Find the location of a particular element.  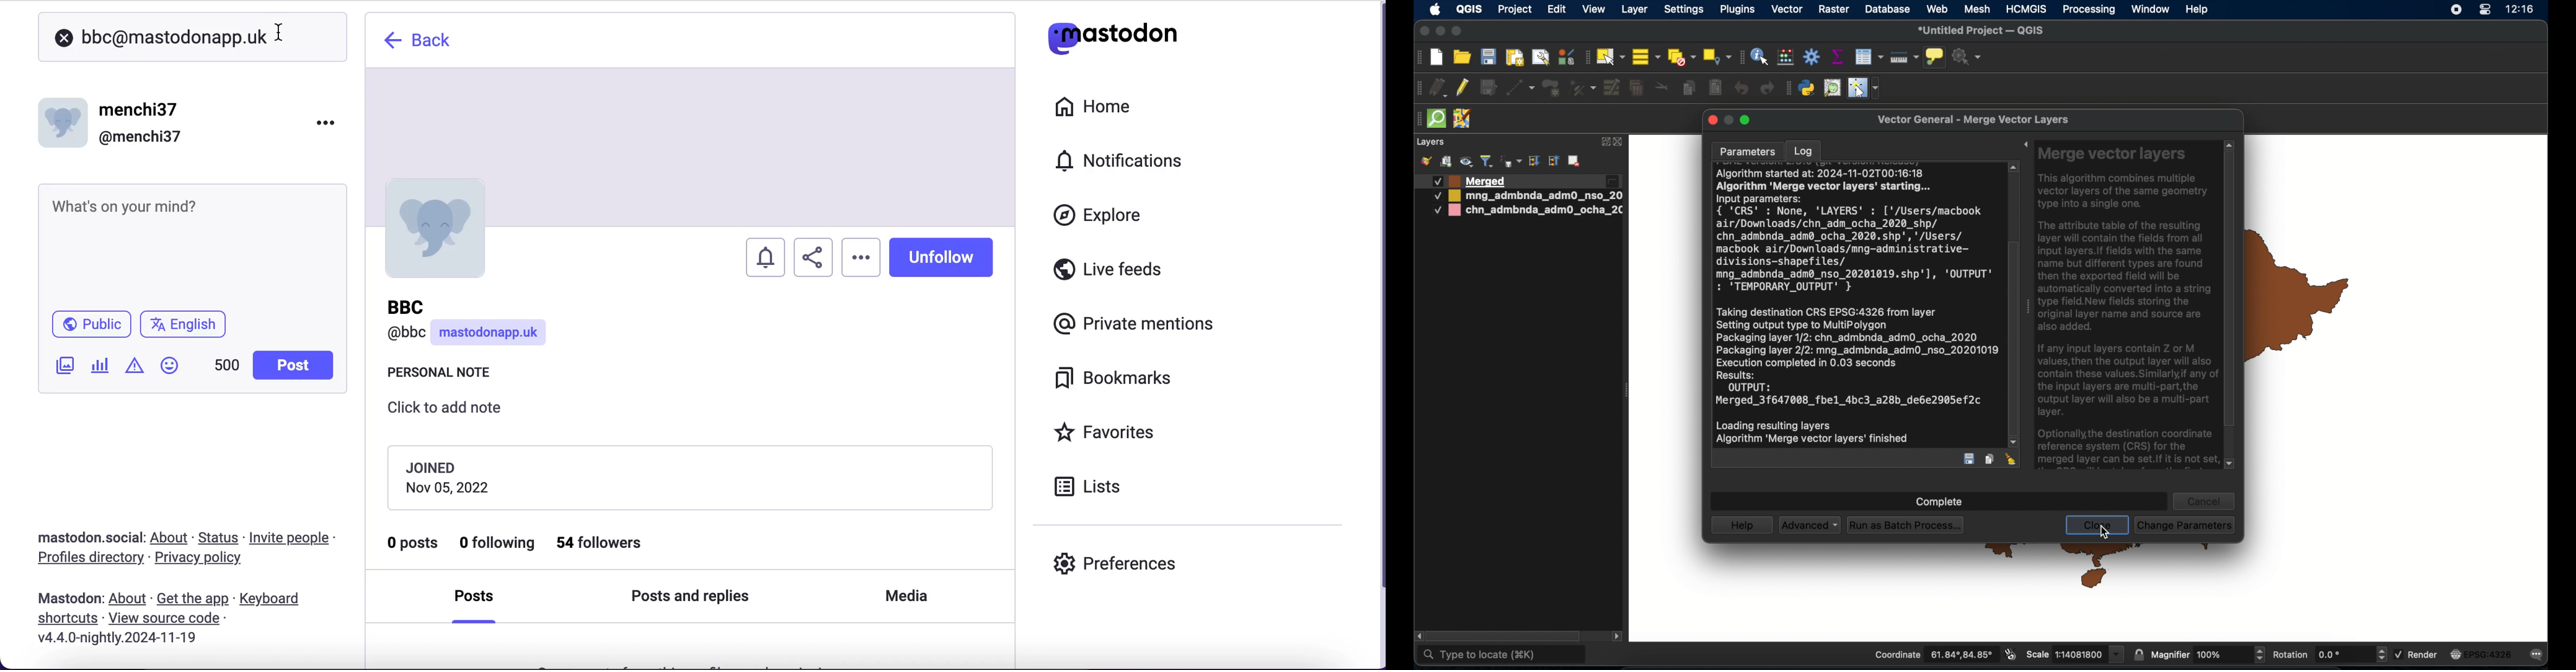

0 posts is located at coordinates (414, 547).